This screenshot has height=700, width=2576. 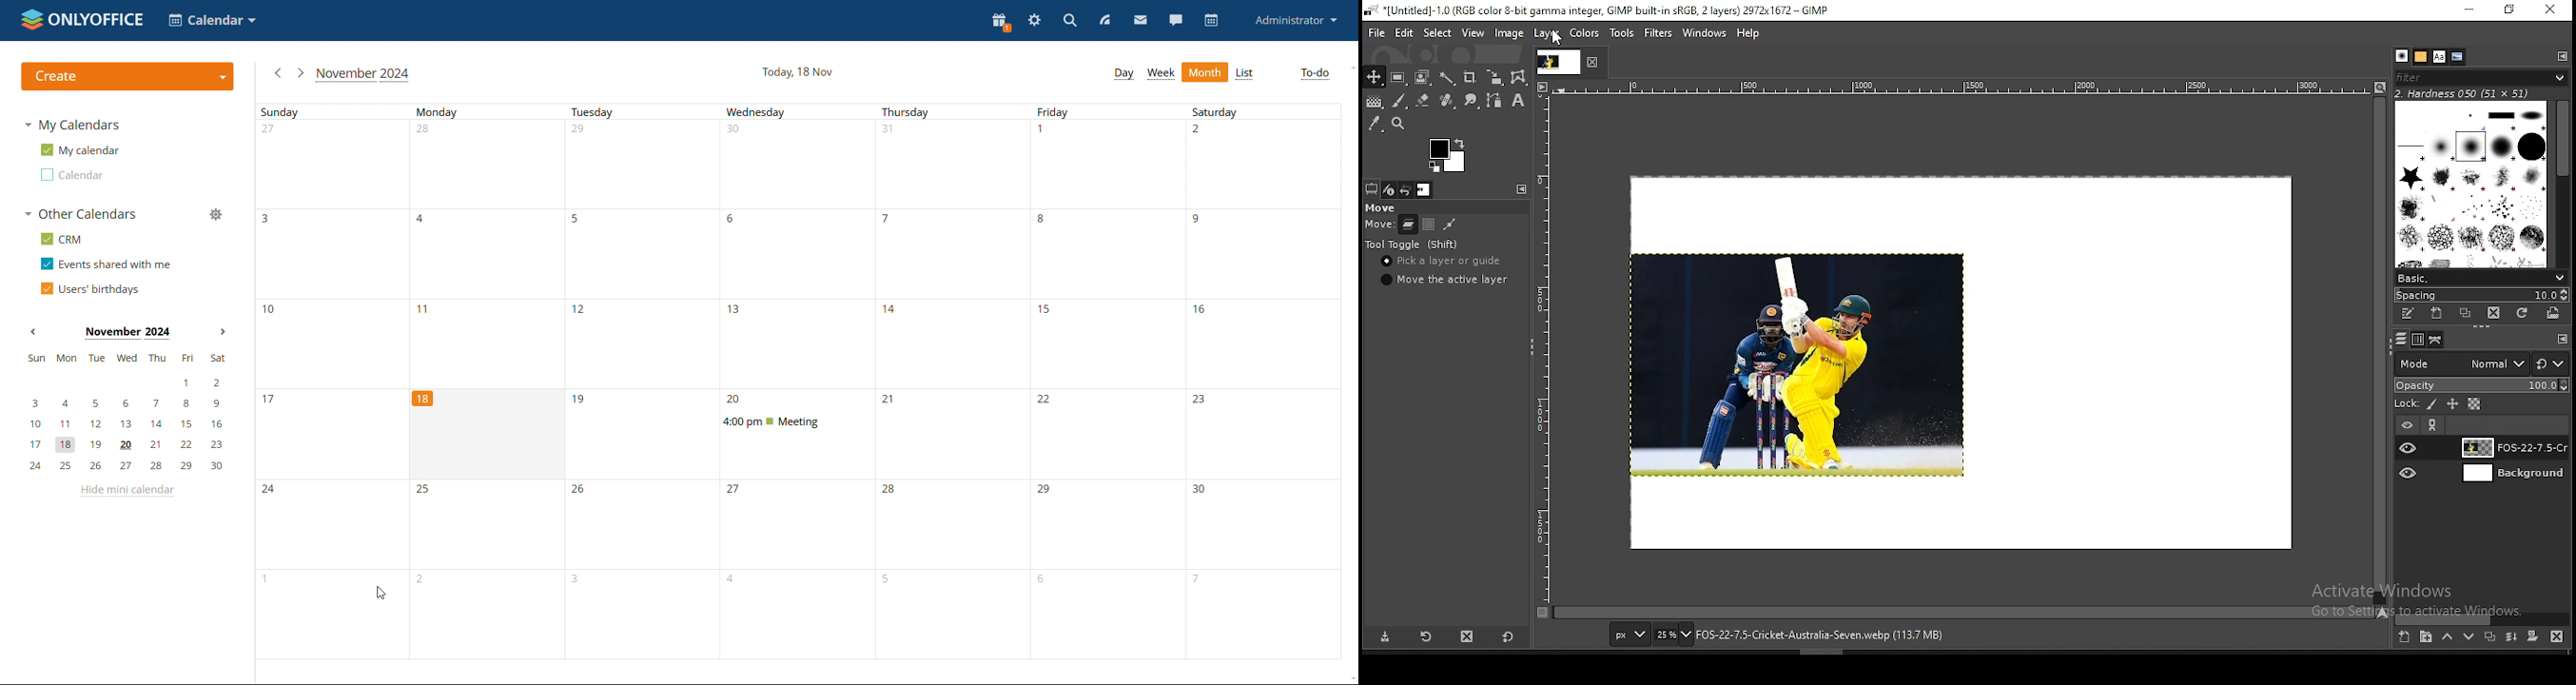 What do you see at coordinates (1438, 34) in the screenshot?
I see `select` at bounding box center [1438, 34].